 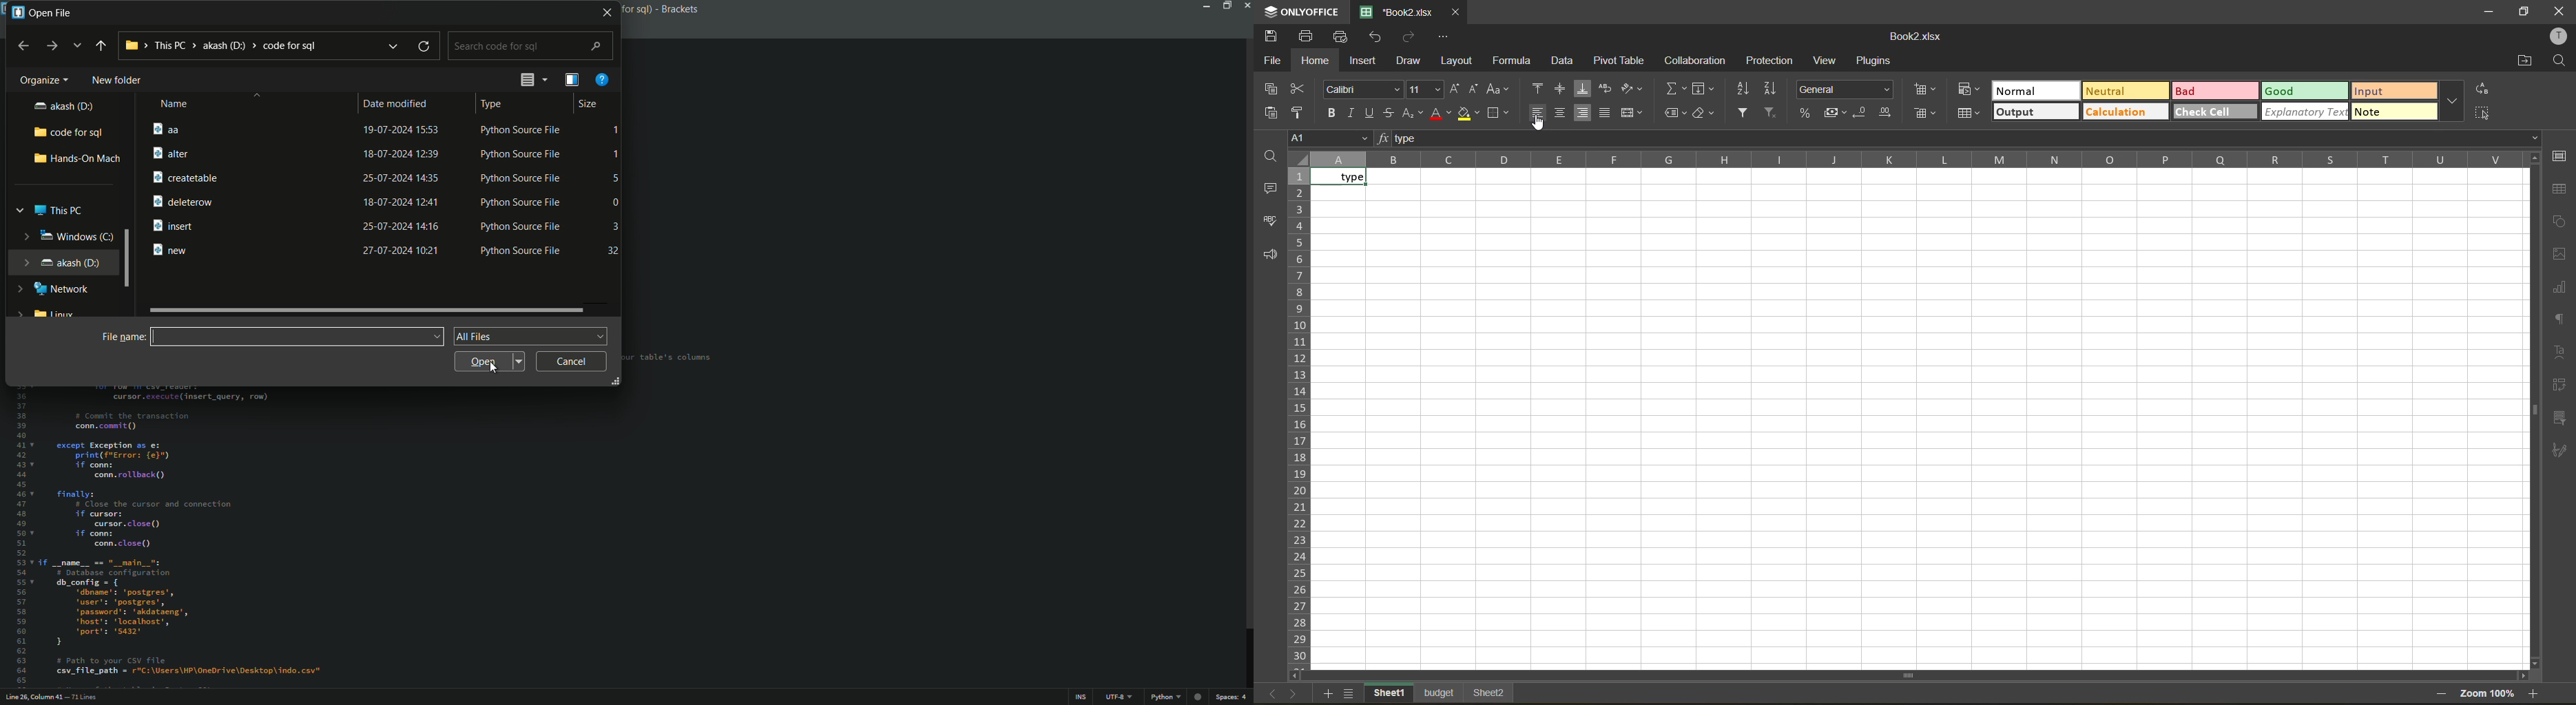 I want to click on 0, so click(x=616, y=202).